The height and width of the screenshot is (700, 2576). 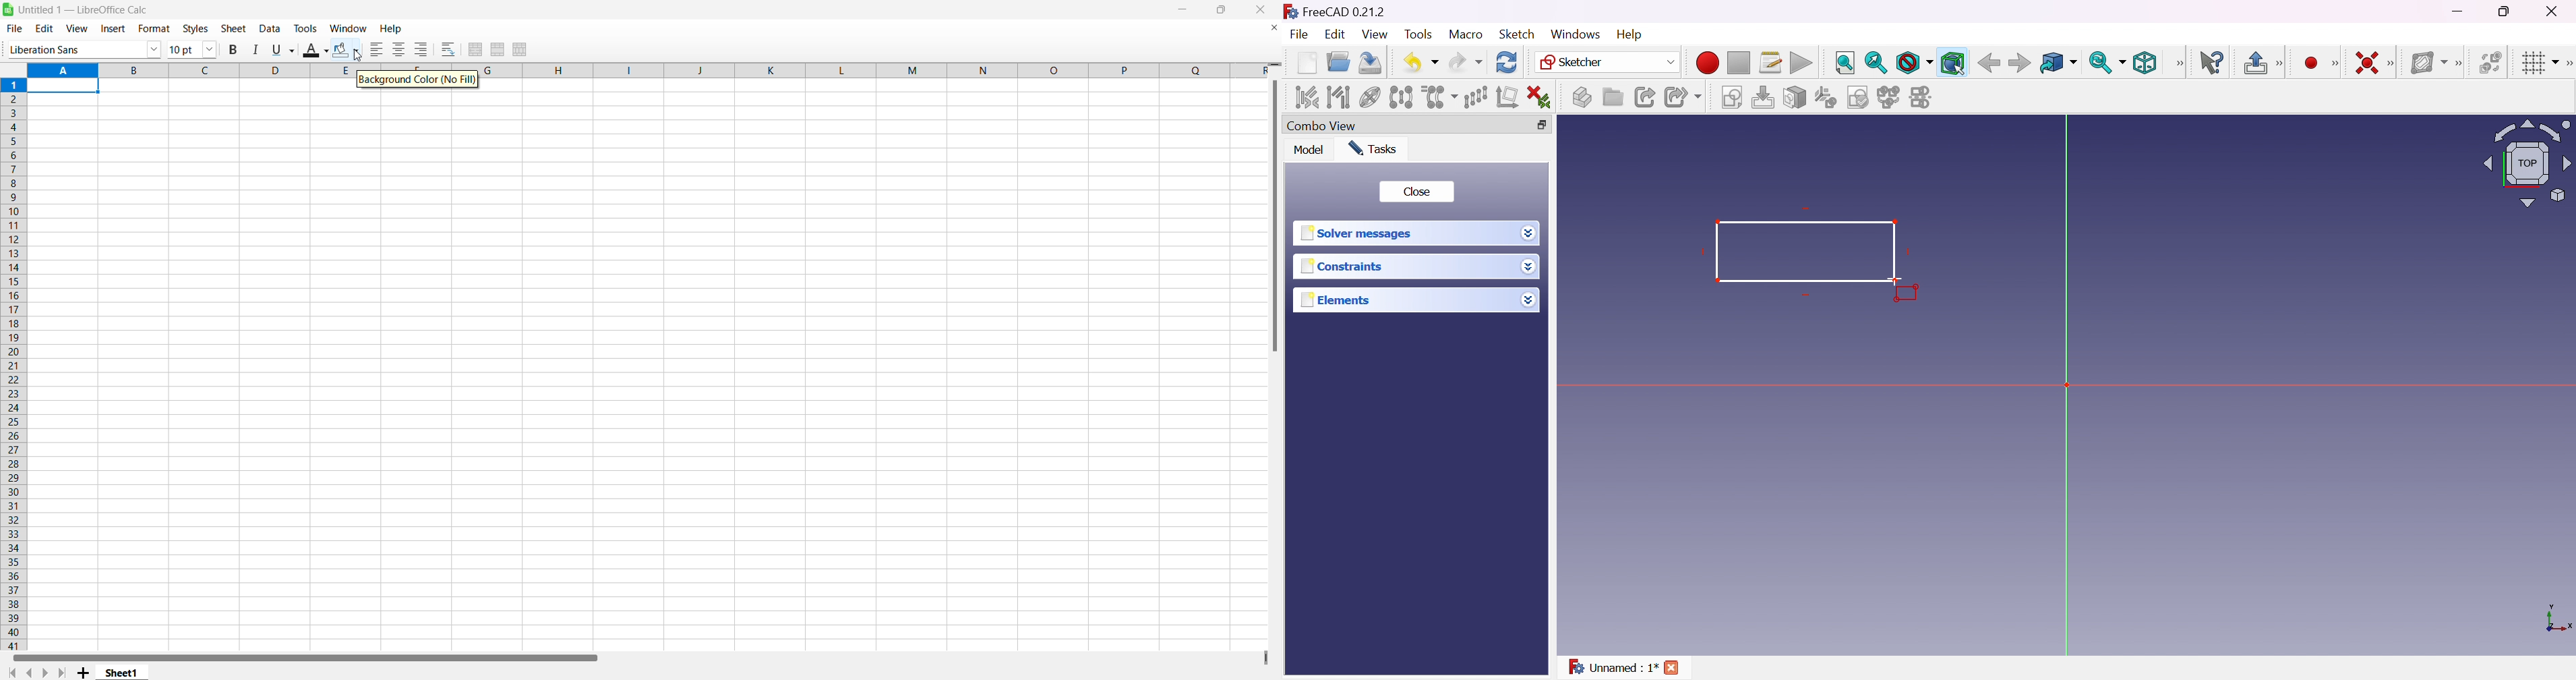 What do you see at coordinates (1542, 125) in the screenshot?
I see `Restore down` at bounding box center [1542, 125].